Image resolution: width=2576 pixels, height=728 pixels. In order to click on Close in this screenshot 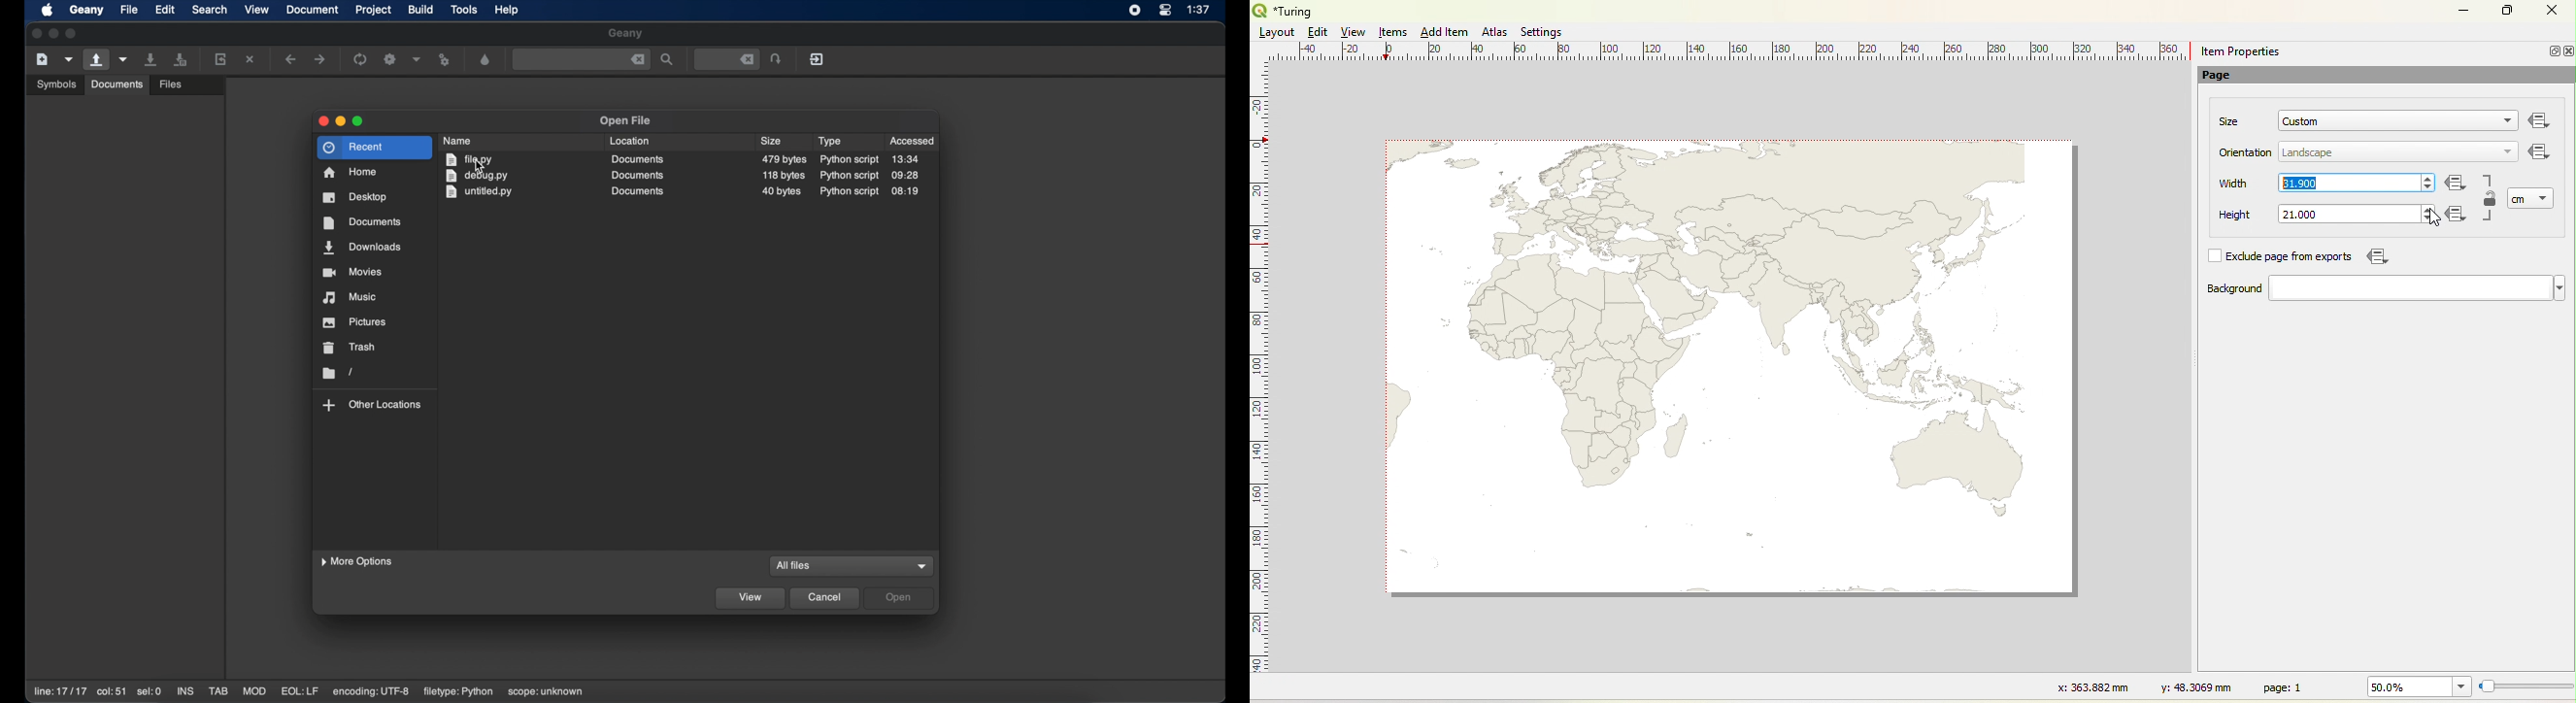, I will do `click(2551, 13)`.